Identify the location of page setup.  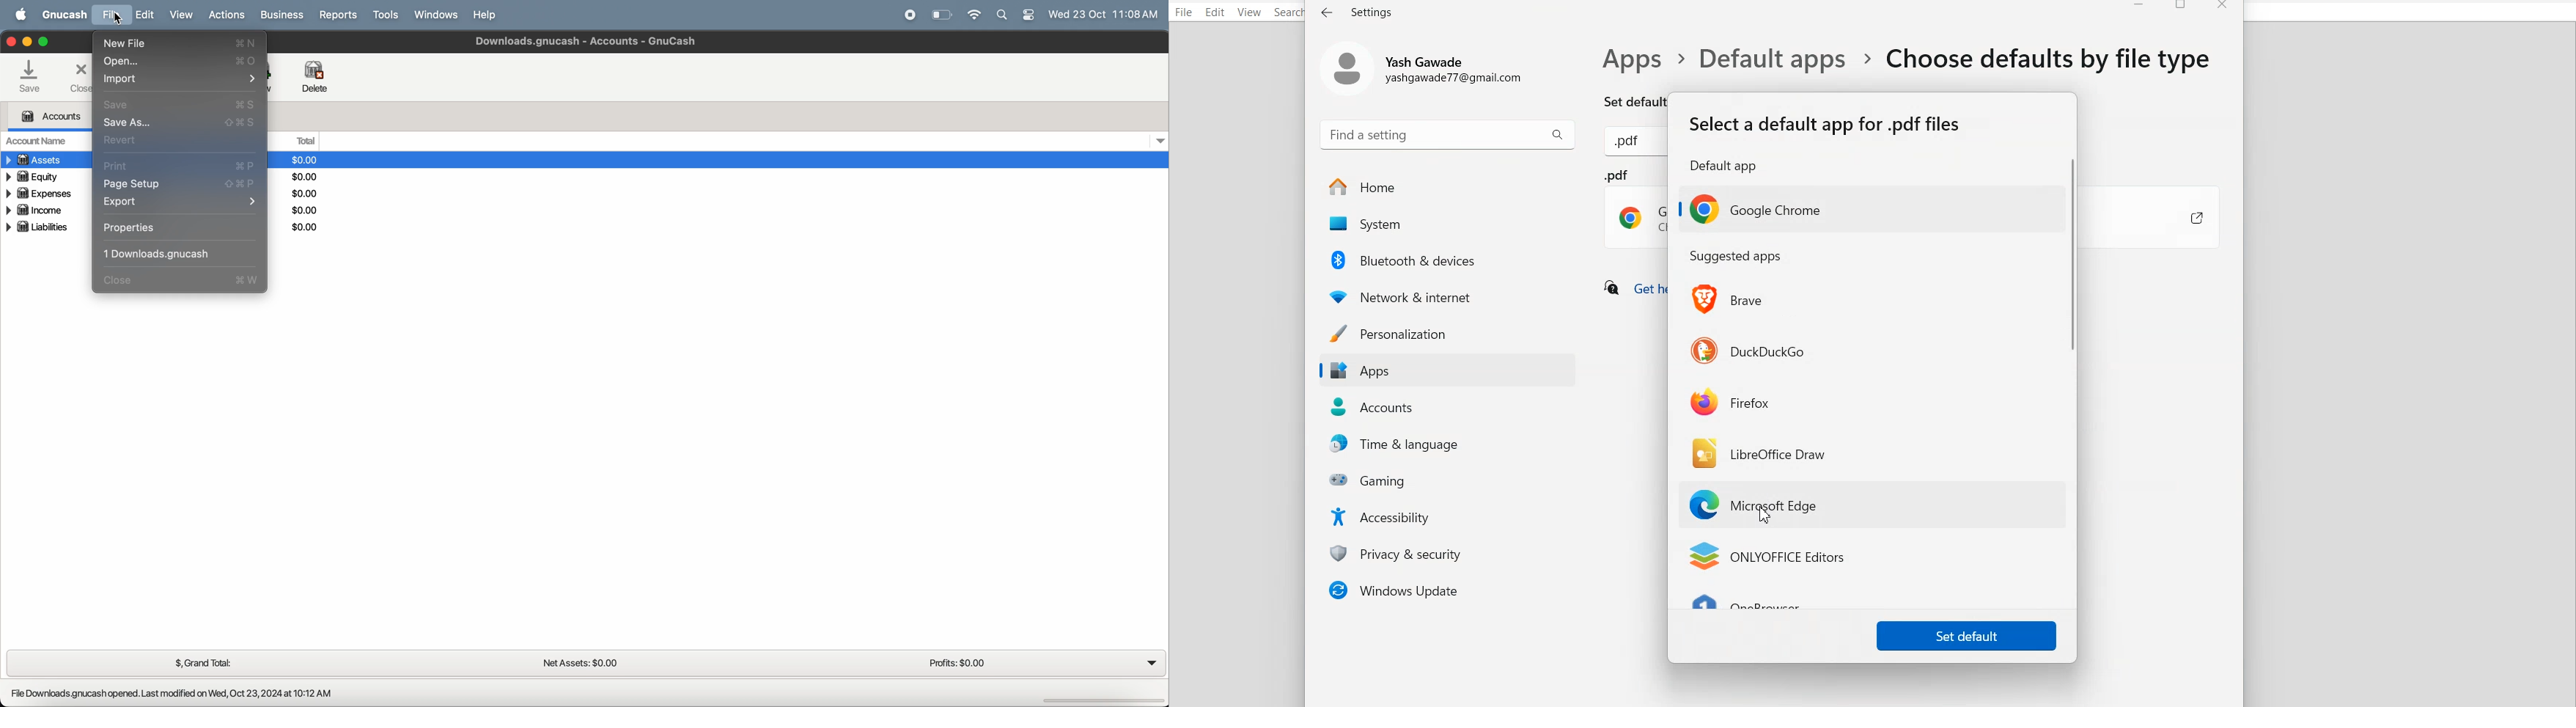
(174, 185).